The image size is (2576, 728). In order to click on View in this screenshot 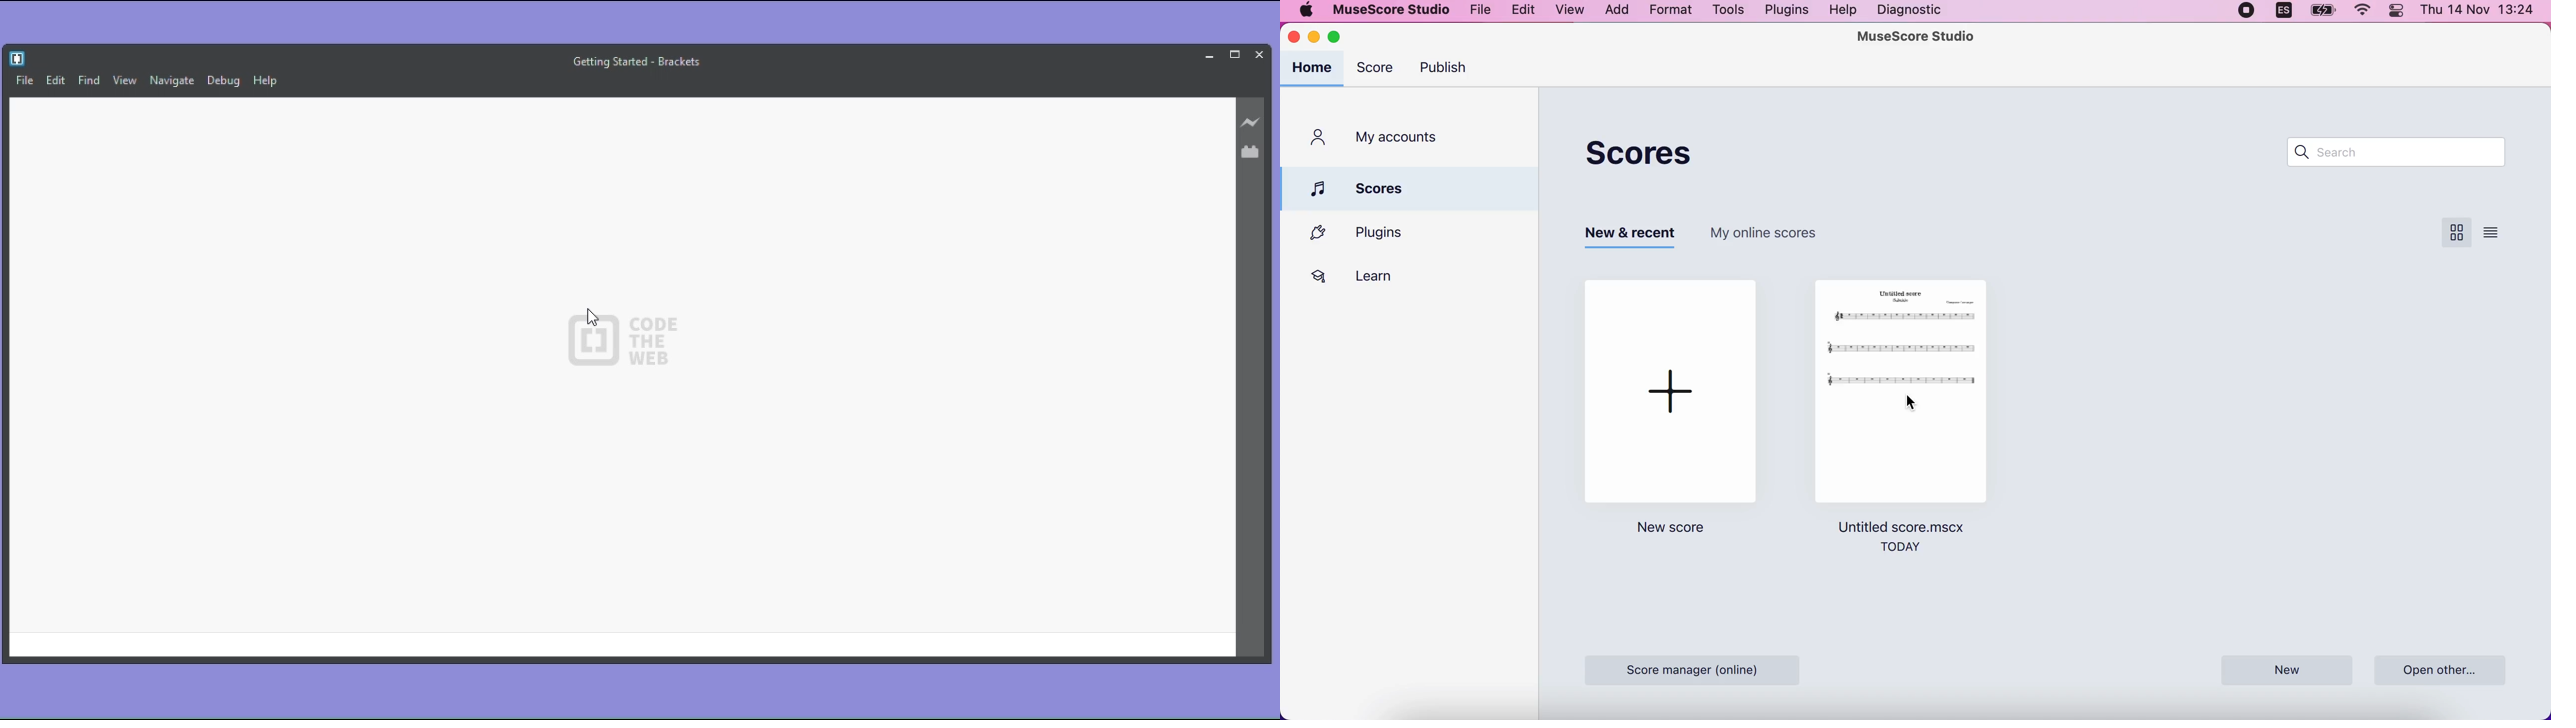, I will do `click(125, 80)`.